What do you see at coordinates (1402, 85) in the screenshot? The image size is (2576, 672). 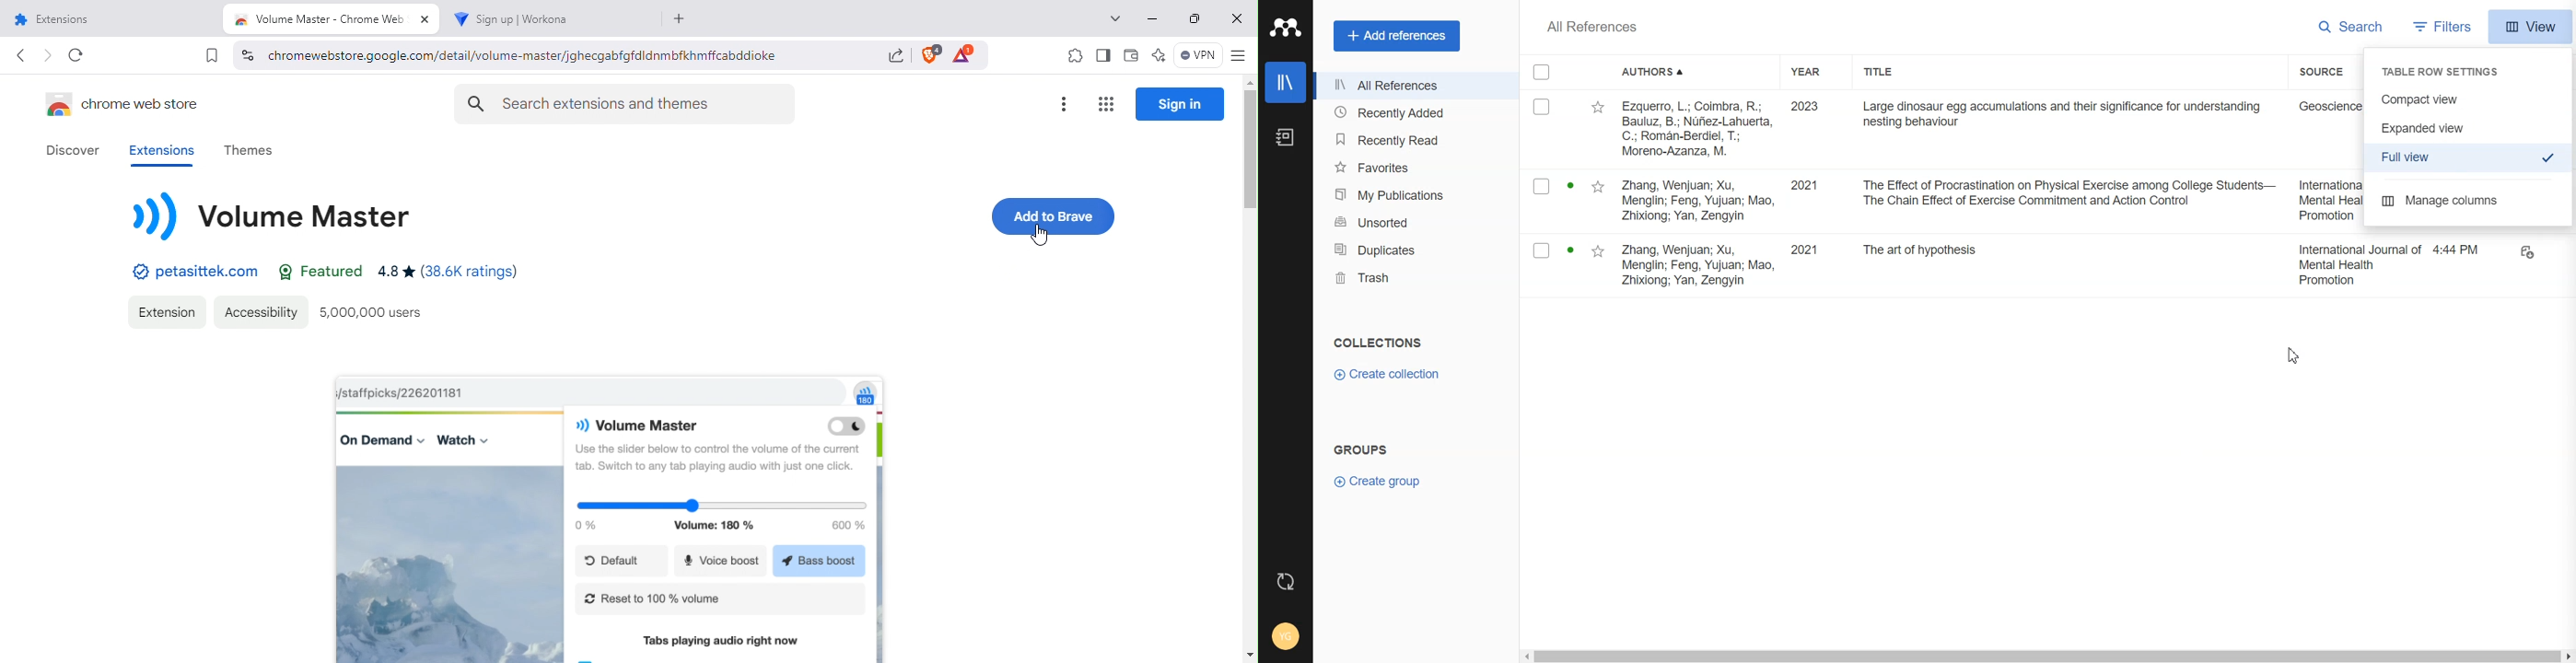 I see `All references` at bounding box center [1402, 85].